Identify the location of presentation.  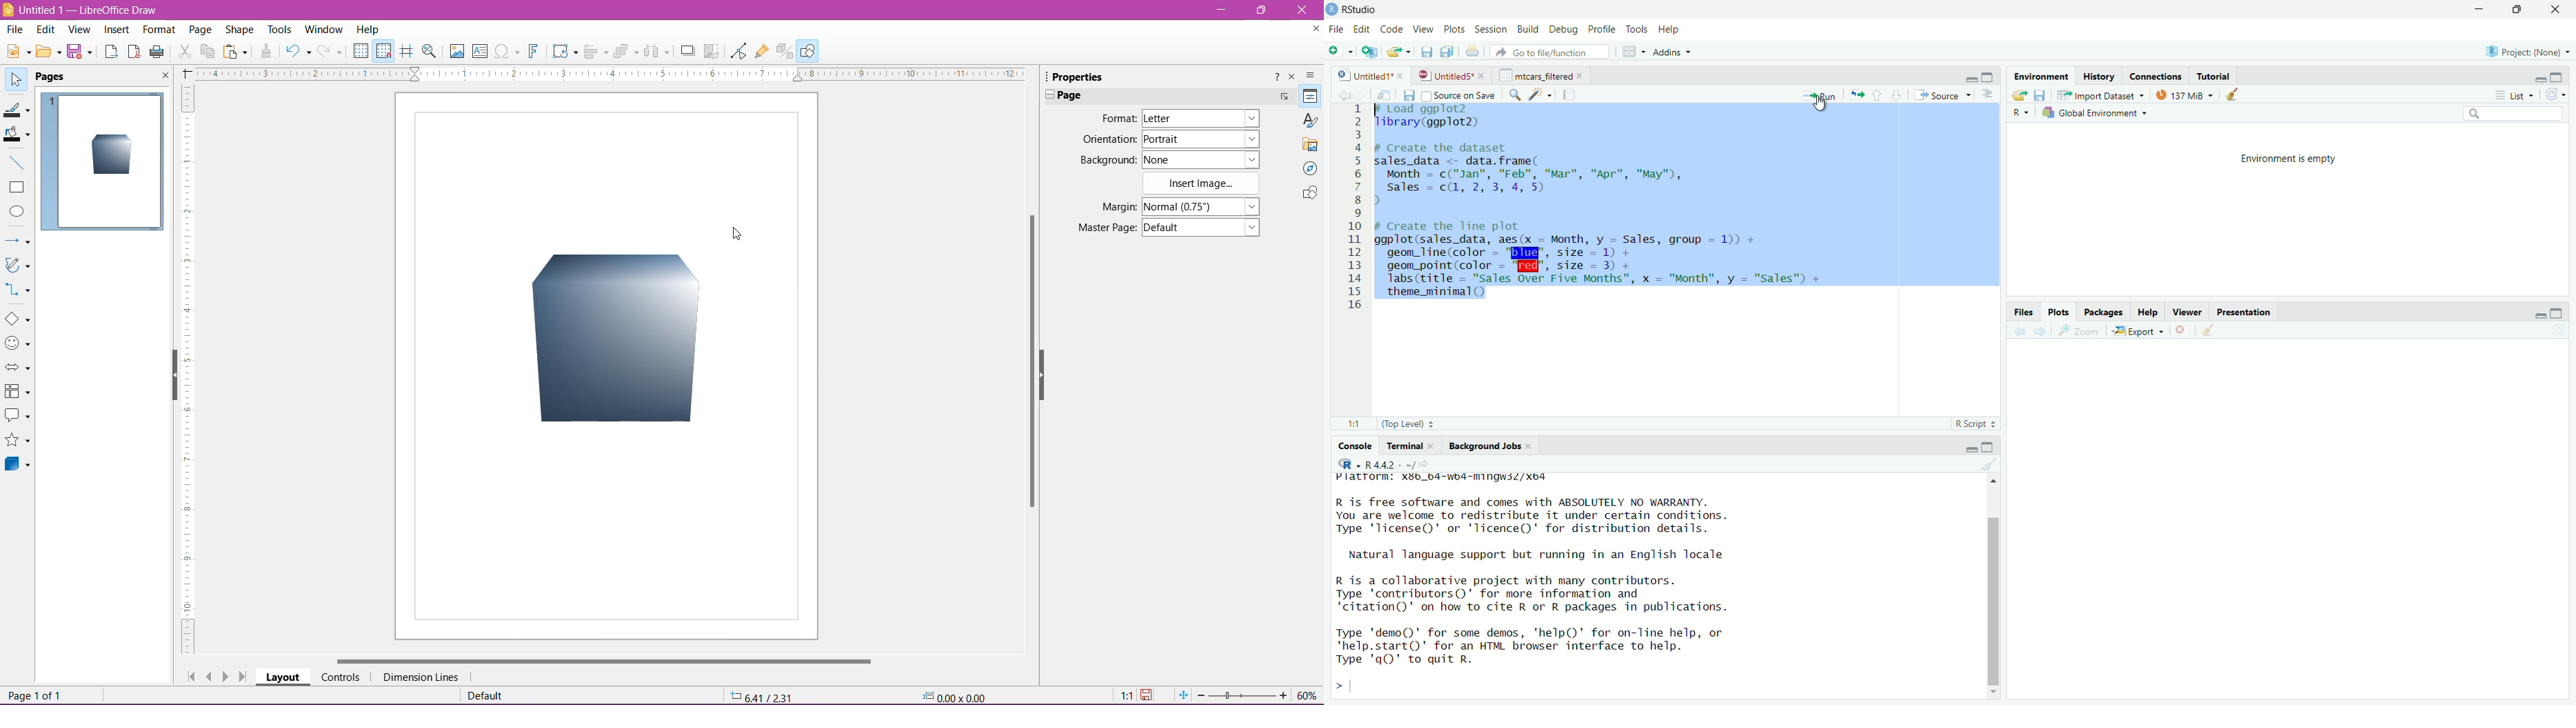
(2246, 313).